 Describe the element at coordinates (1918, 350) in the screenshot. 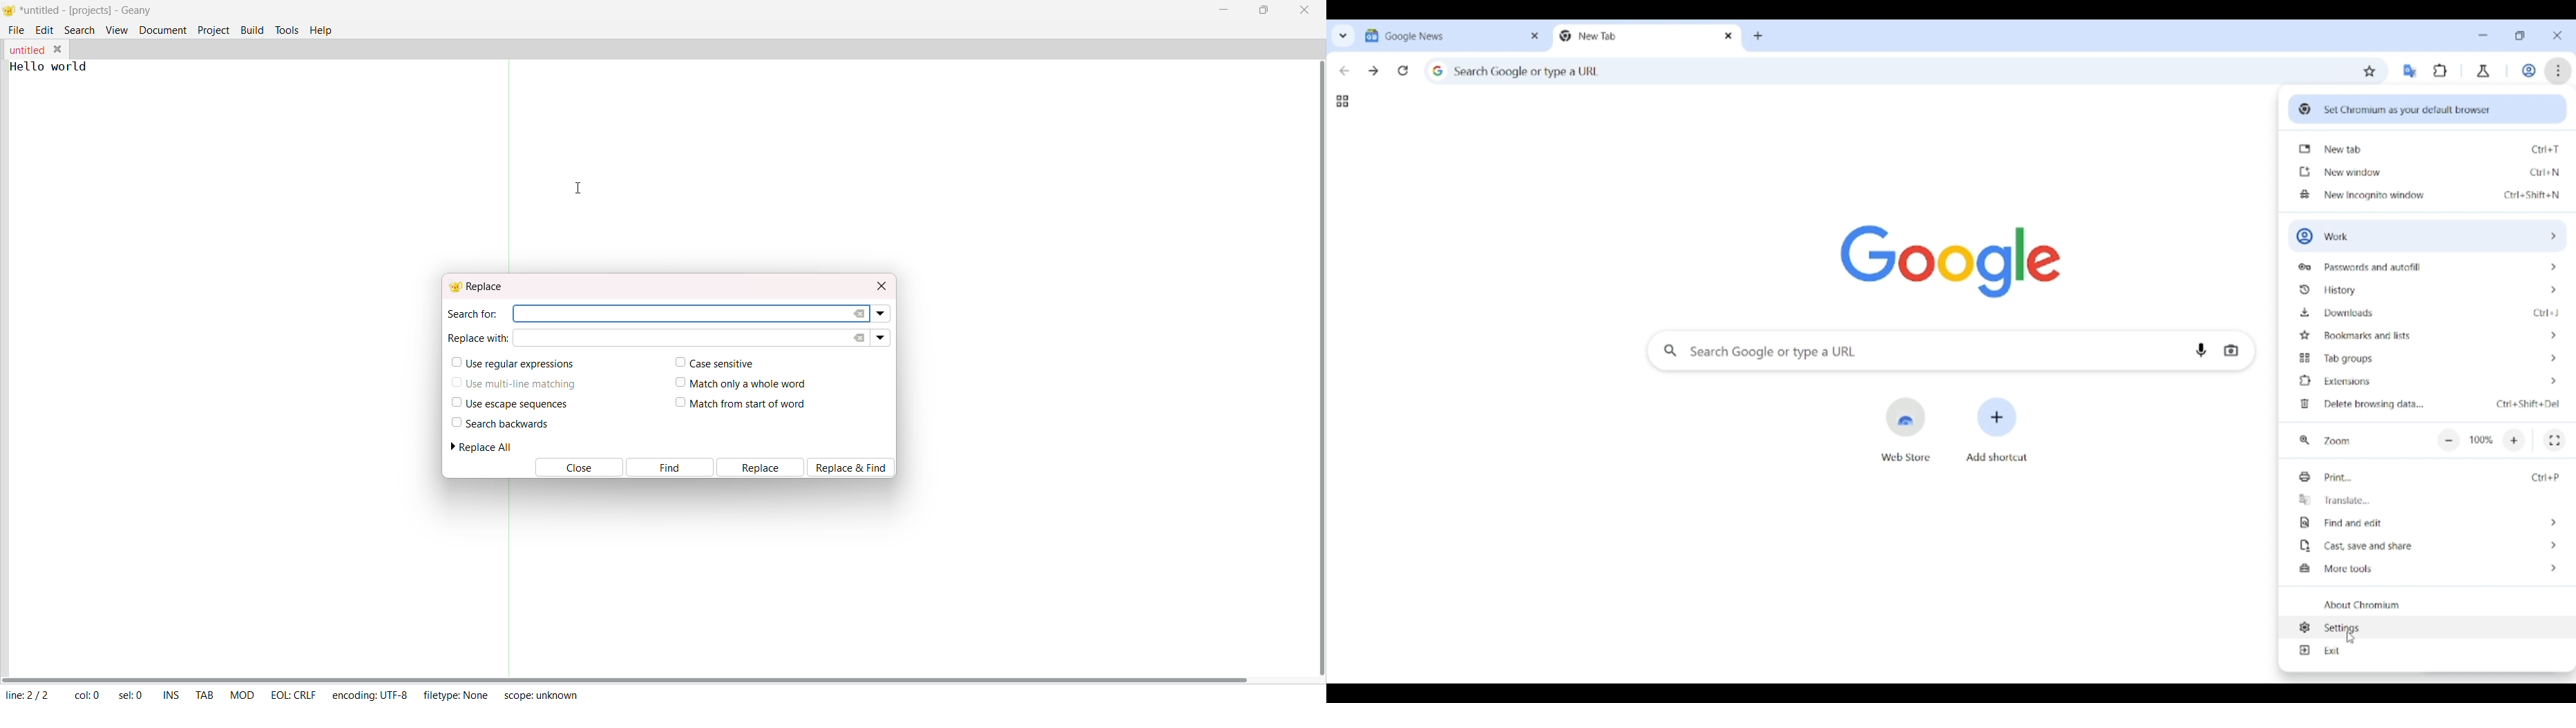

I see `Search Google or enter web link` at that location.